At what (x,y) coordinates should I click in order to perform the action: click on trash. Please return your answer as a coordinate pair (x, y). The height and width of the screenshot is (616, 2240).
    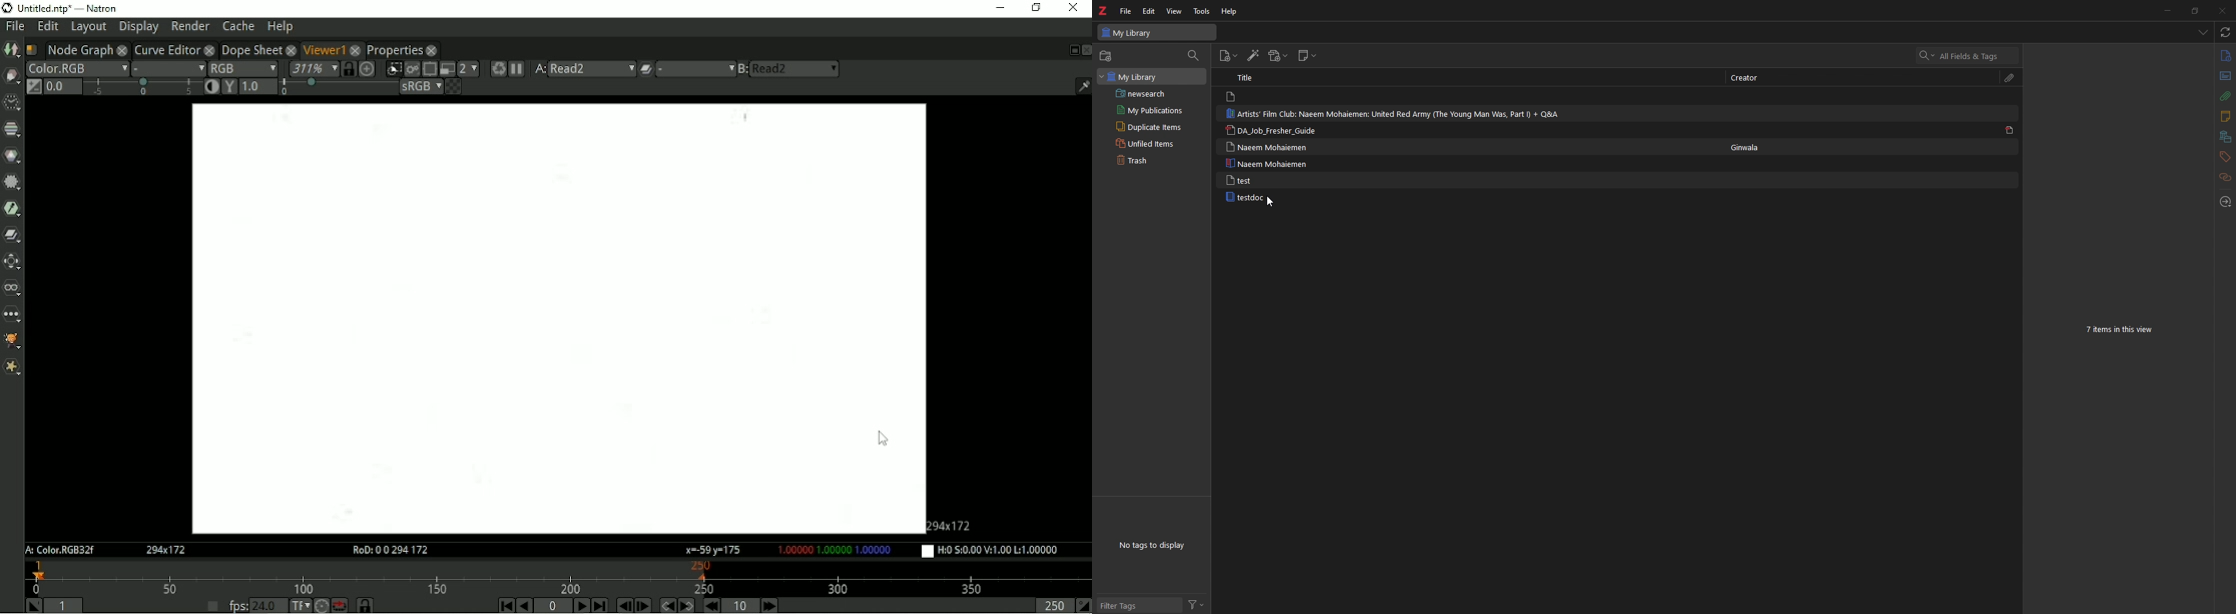
    Looking at the image, I should click on (1145, 161).